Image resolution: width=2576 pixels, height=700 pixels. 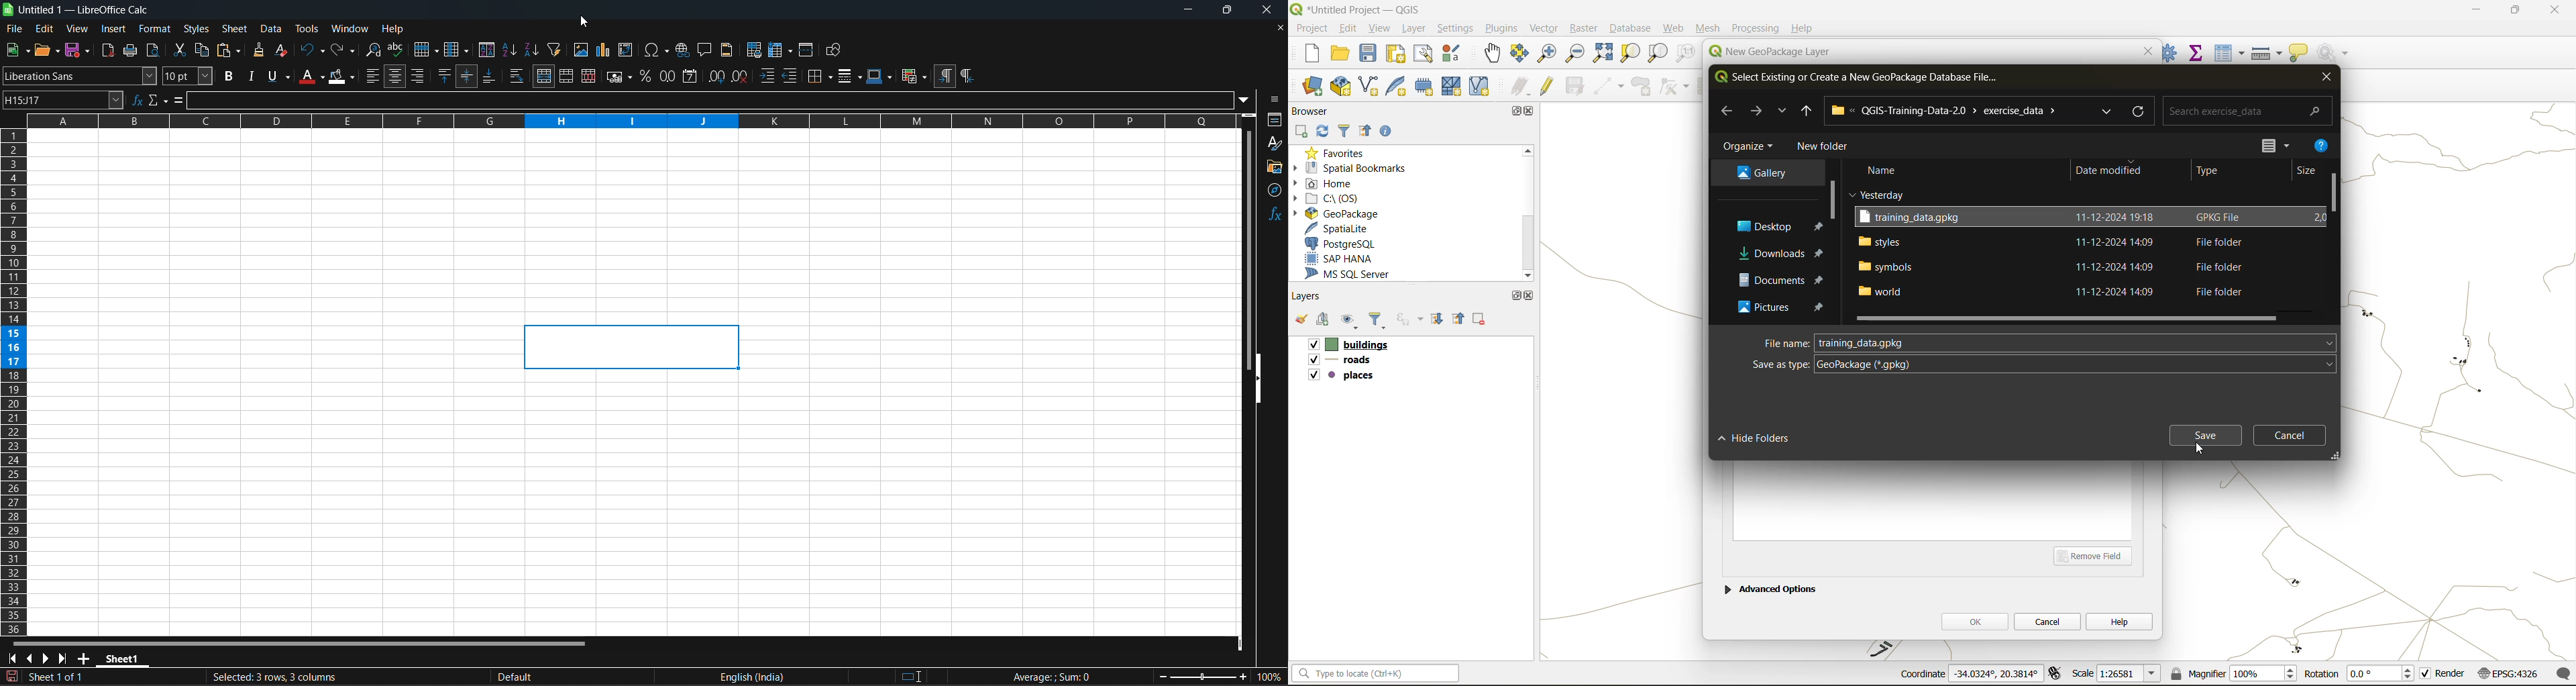 What do you see at coordinates (125, 660) in the screenshot?
I see `sheet 1` at bounding box center [125, 660].